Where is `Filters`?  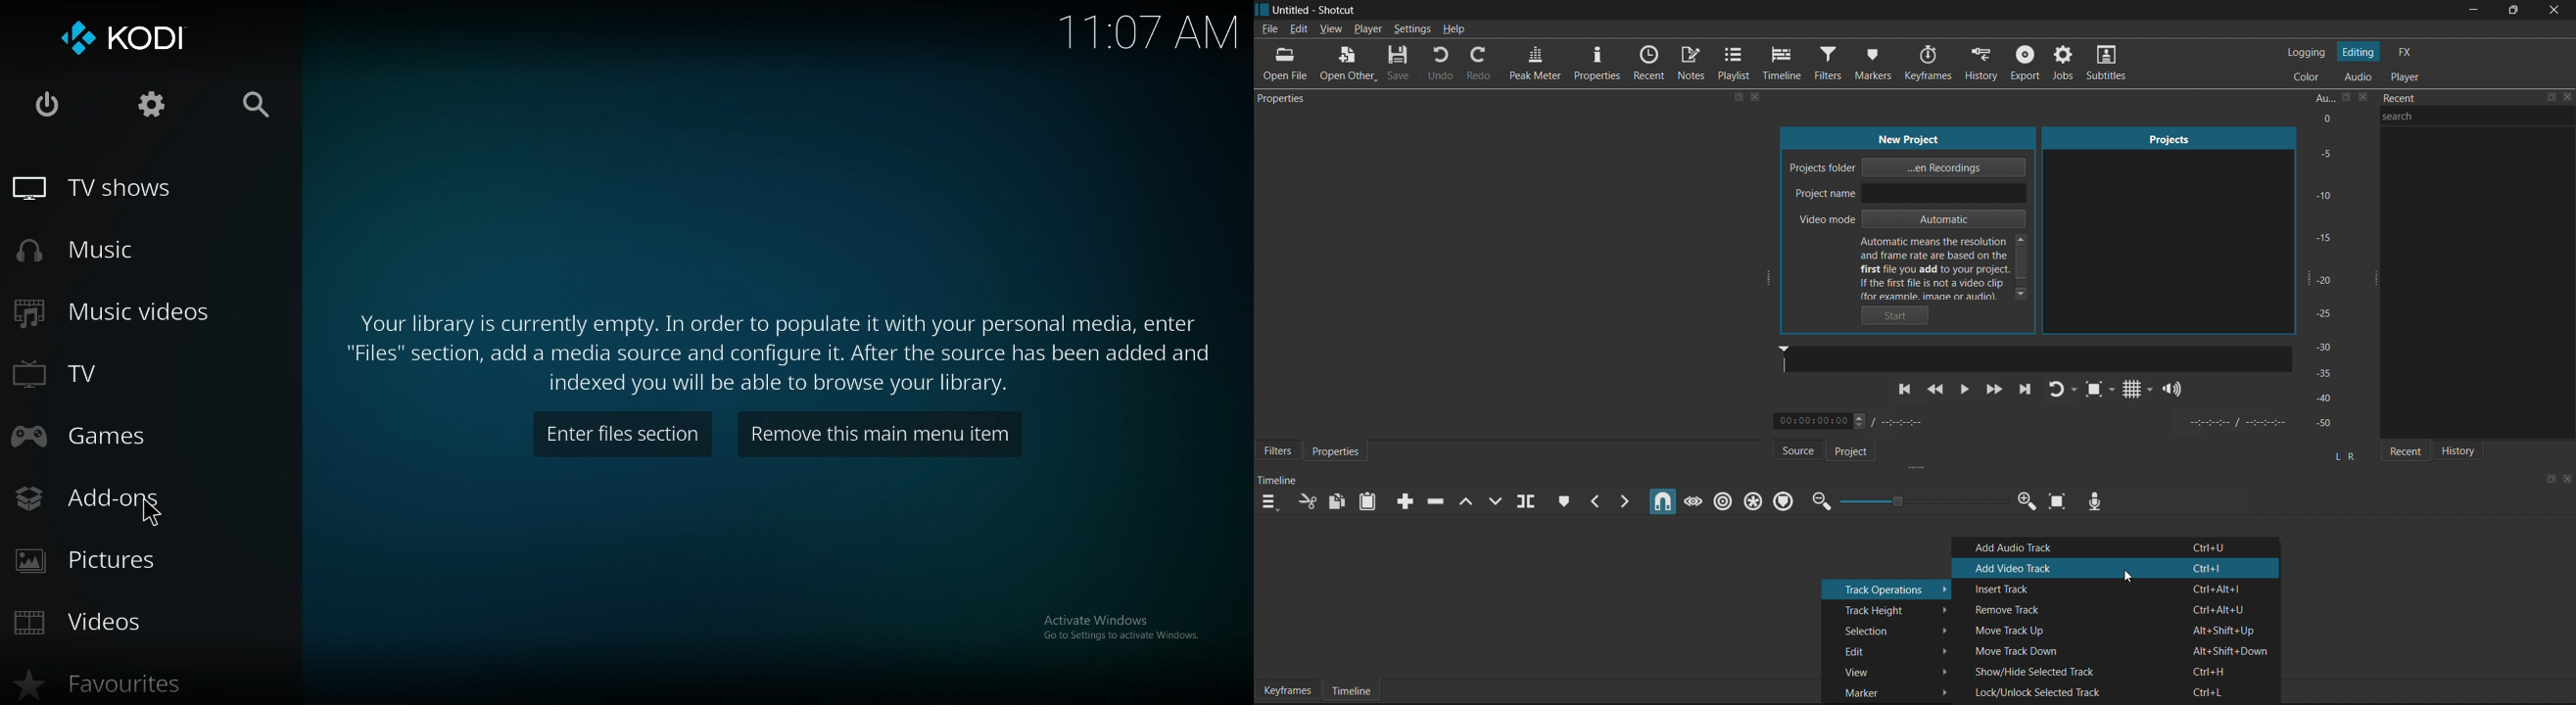
Filters is located at coordinates (1832, 63).